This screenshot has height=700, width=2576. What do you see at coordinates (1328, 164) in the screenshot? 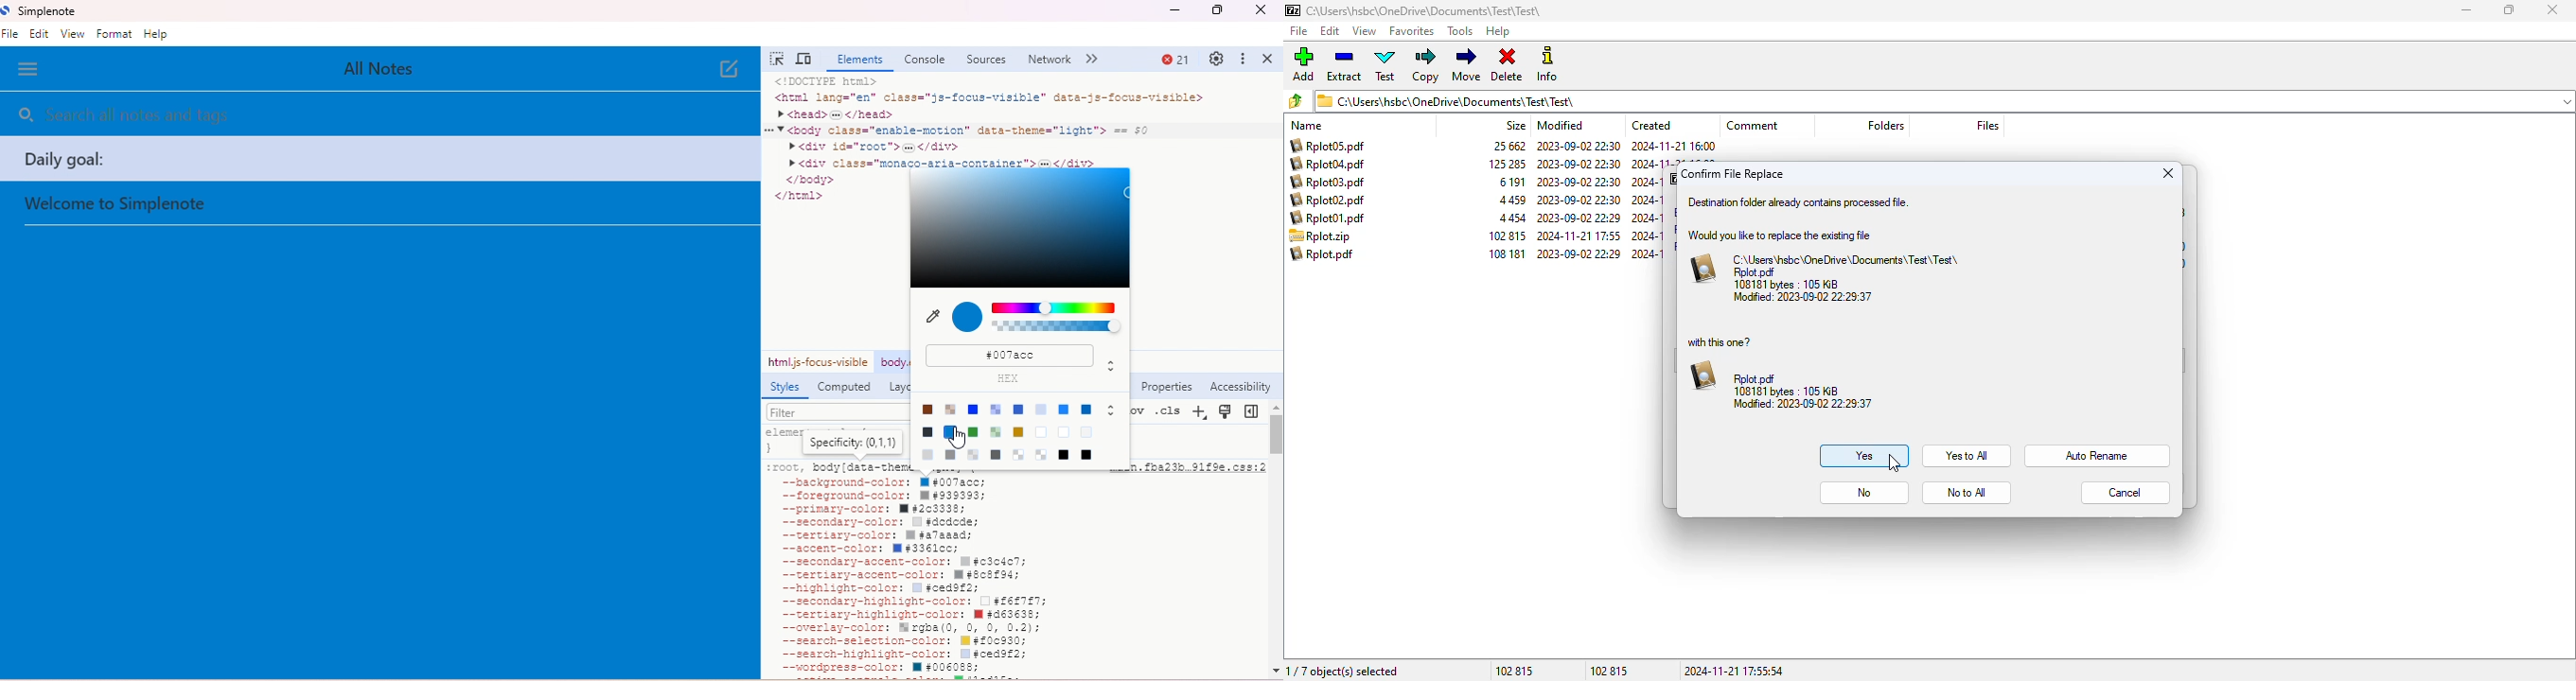
I see `Rplot04.pdf` at bounding box center [1328, 164].